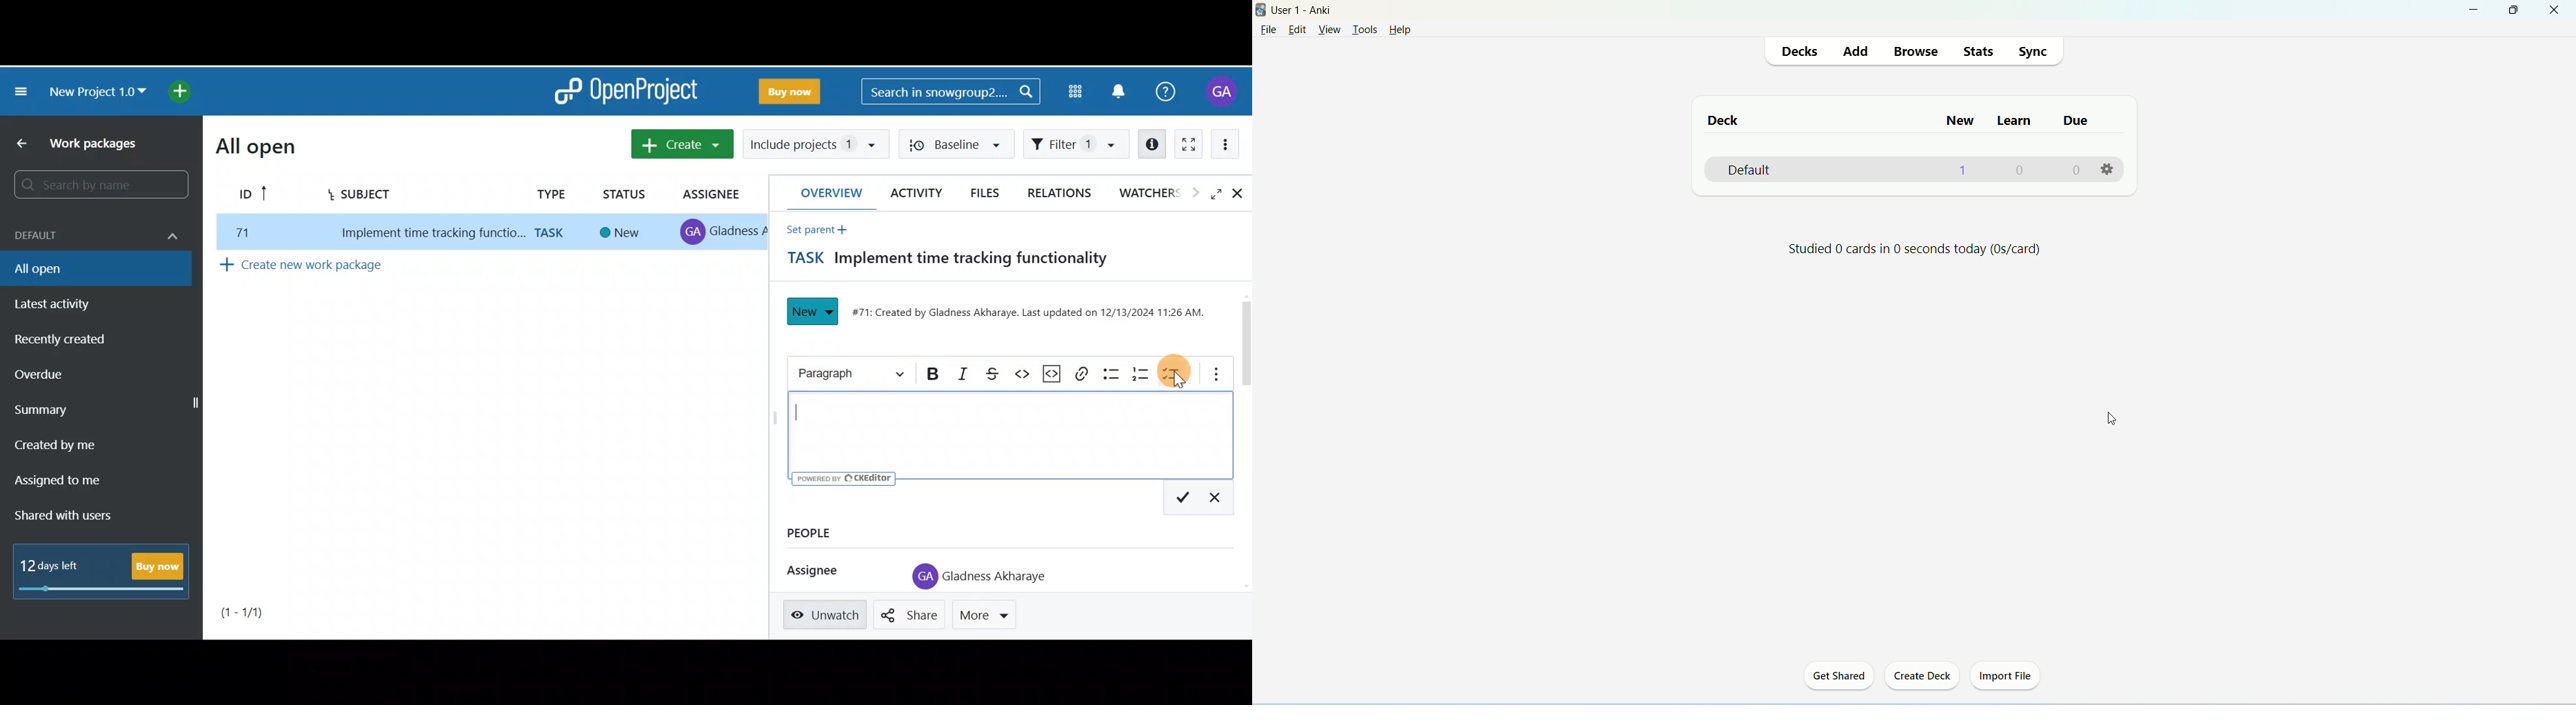 The image size is (2576, 728). What do you see at coordinates (625, 91) in the screenshot?
I see `OpenProject` at bounding box center [625, 91].